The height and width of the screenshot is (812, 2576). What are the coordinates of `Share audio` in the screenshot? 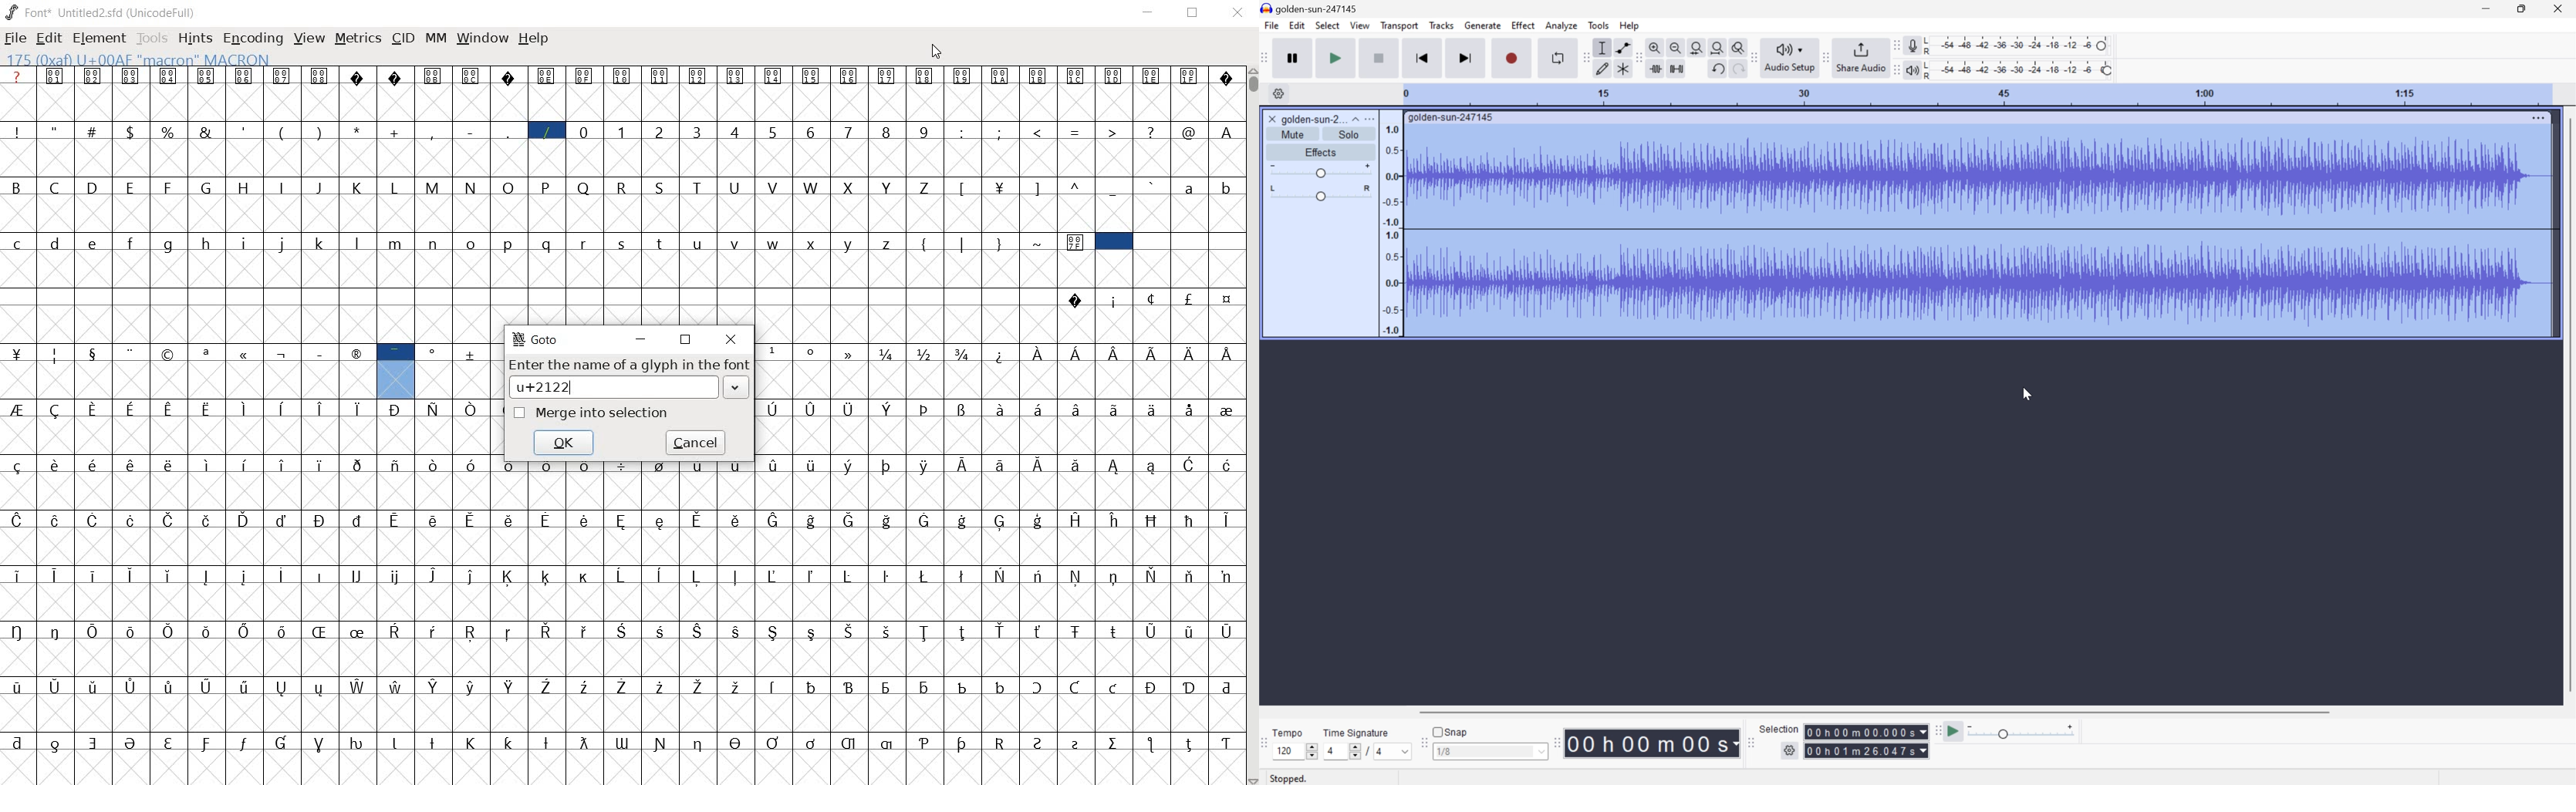 It's located at (1860, 59).